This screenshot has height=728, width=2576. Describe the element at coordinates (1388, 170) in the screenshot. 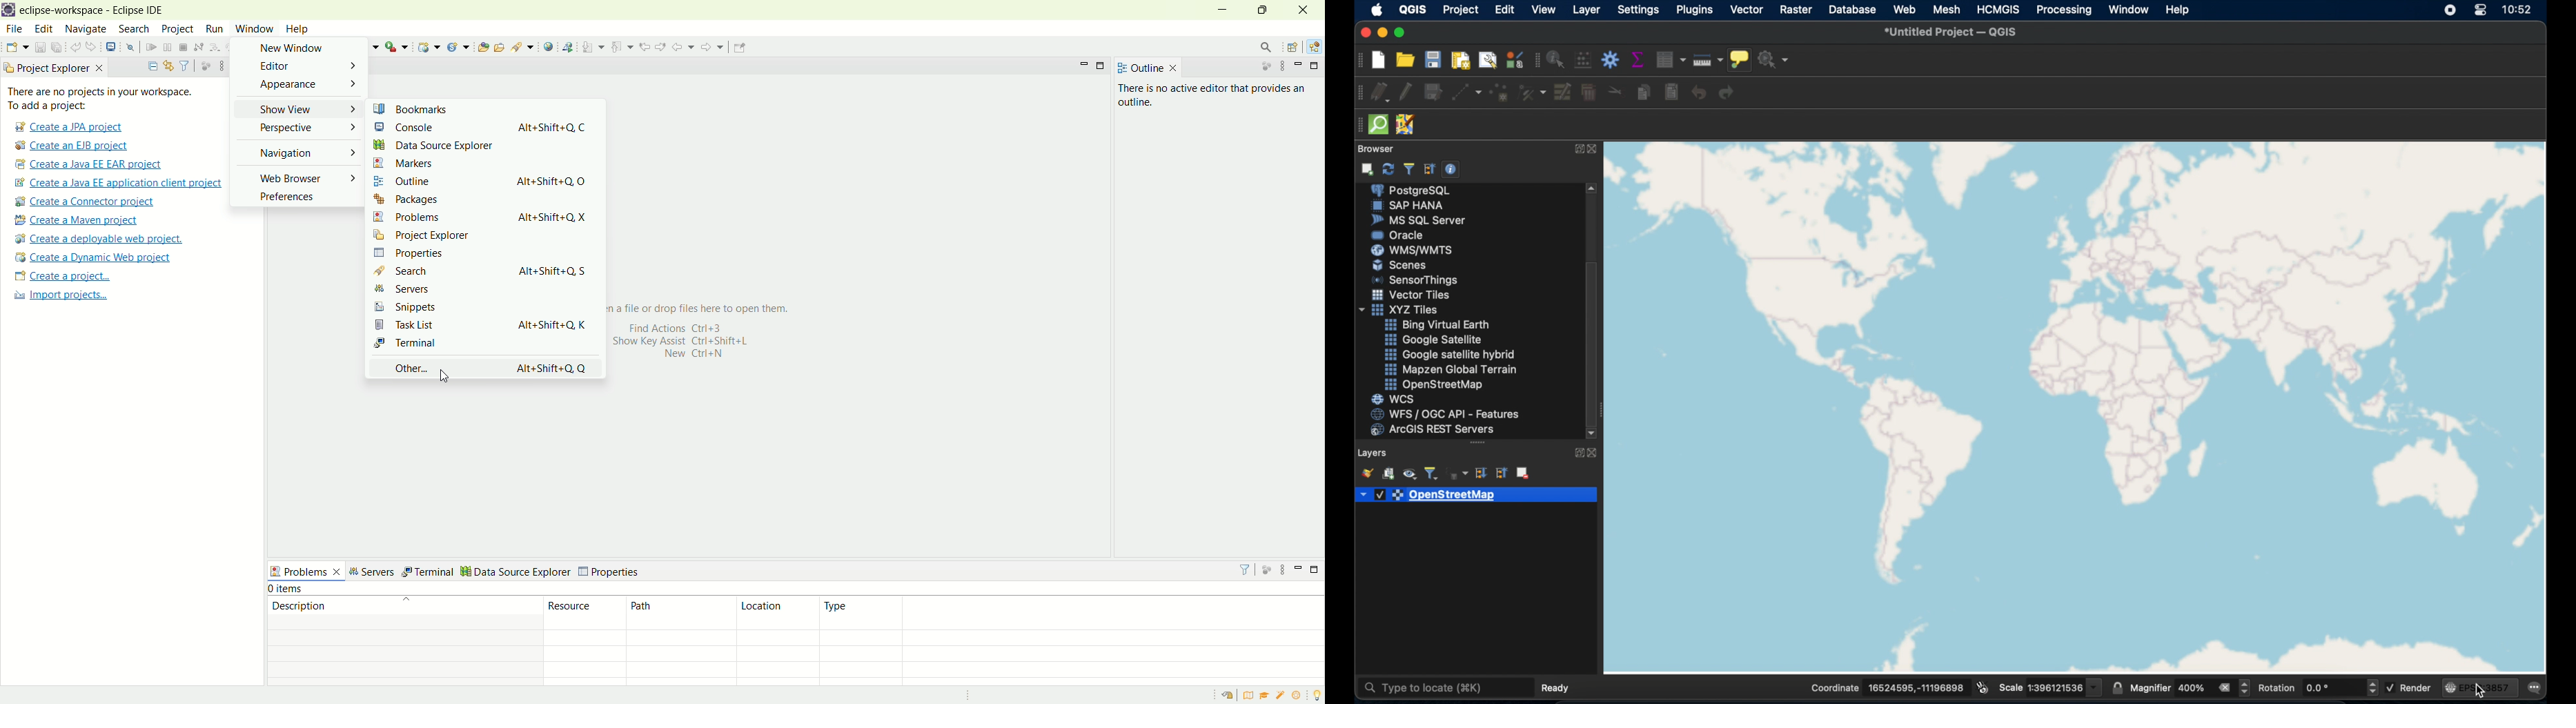

I see `refresh` at that location.